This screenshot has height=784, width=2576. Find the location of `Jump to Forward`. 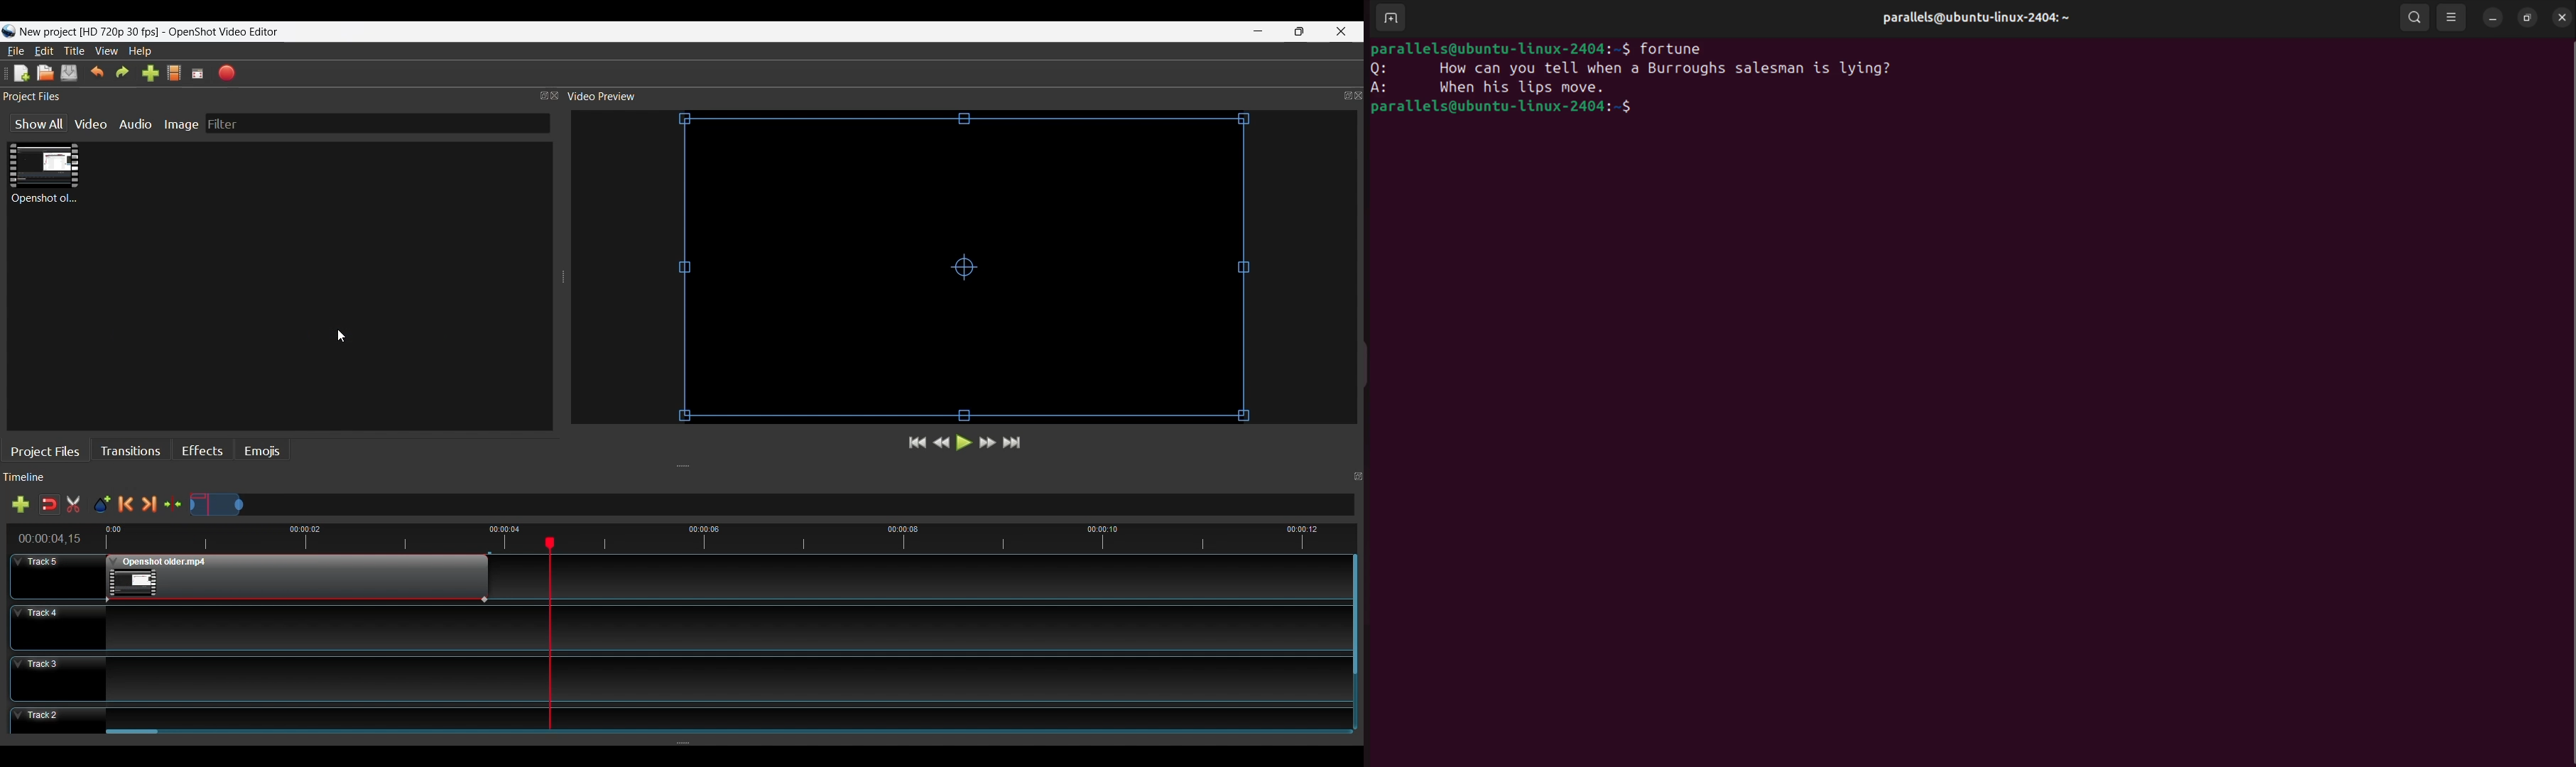

Jump to Forward is located at coordinates (918, 444).